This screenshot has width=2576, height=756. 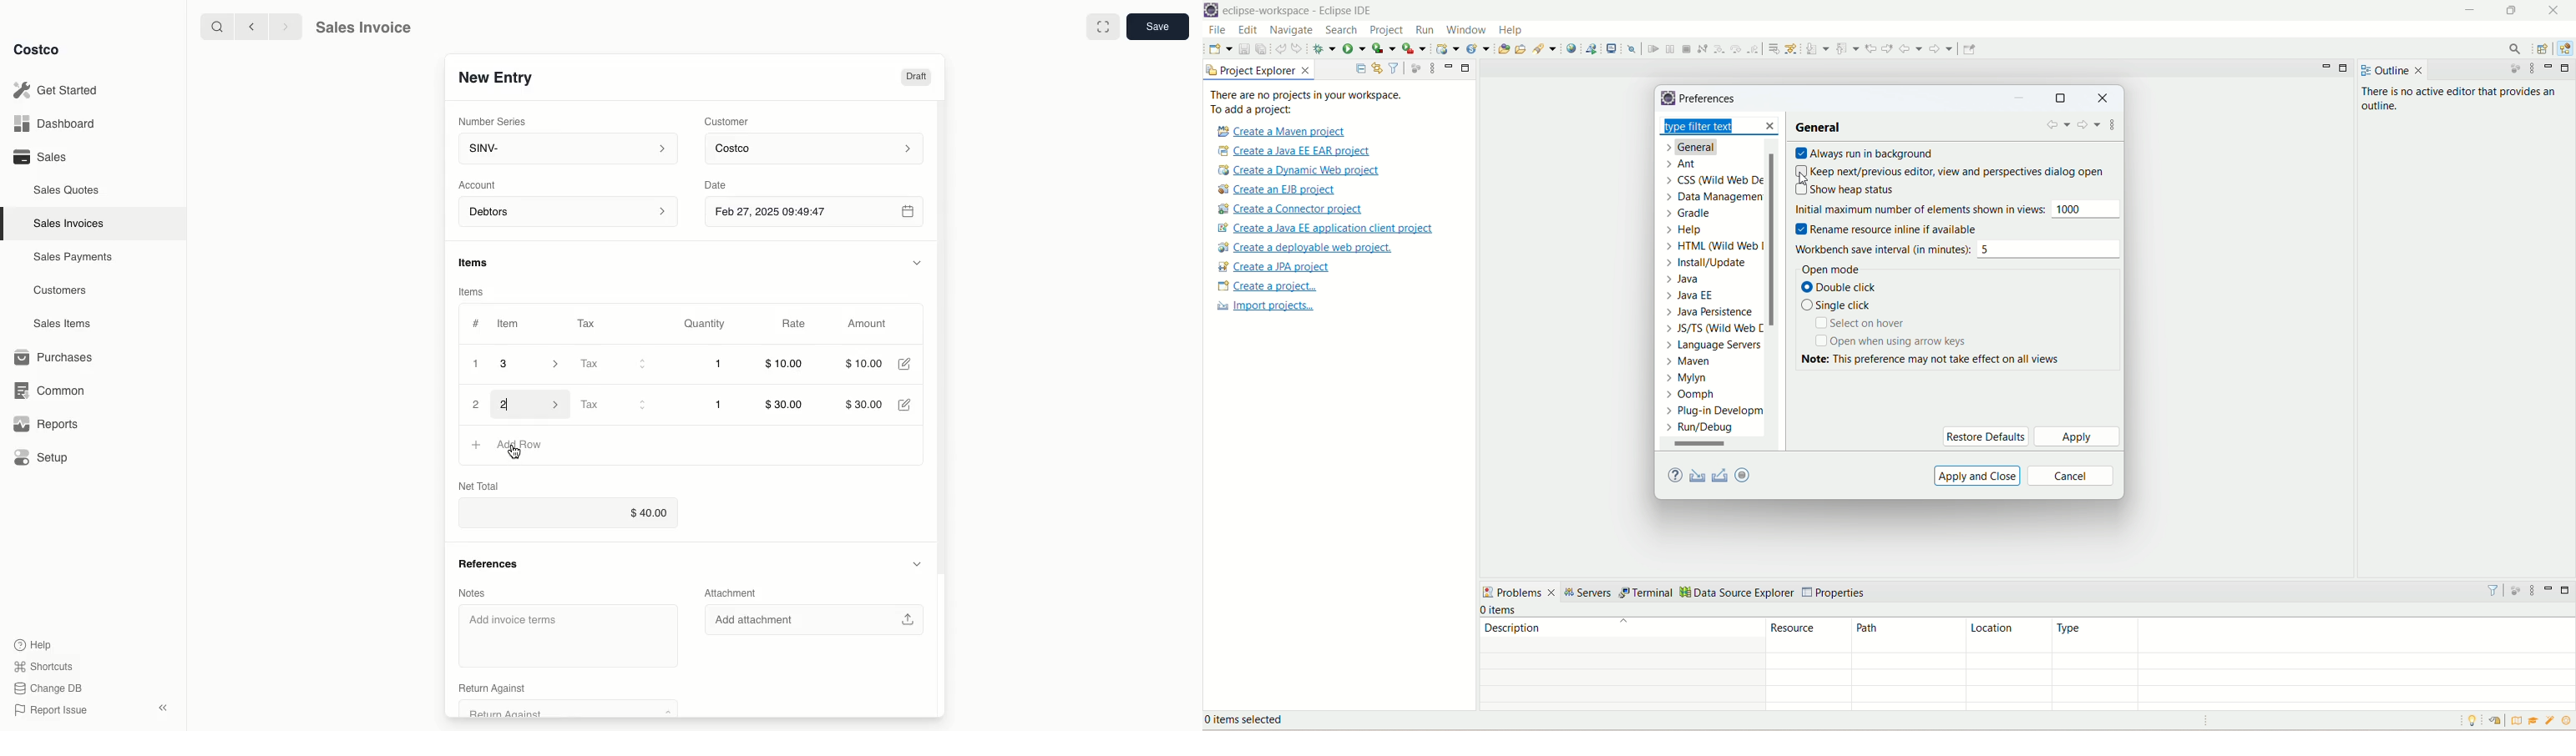 What do you see at coordinates (58, 90) in the screenshot?
I see `Get Started` at bounding box center [58, 90].